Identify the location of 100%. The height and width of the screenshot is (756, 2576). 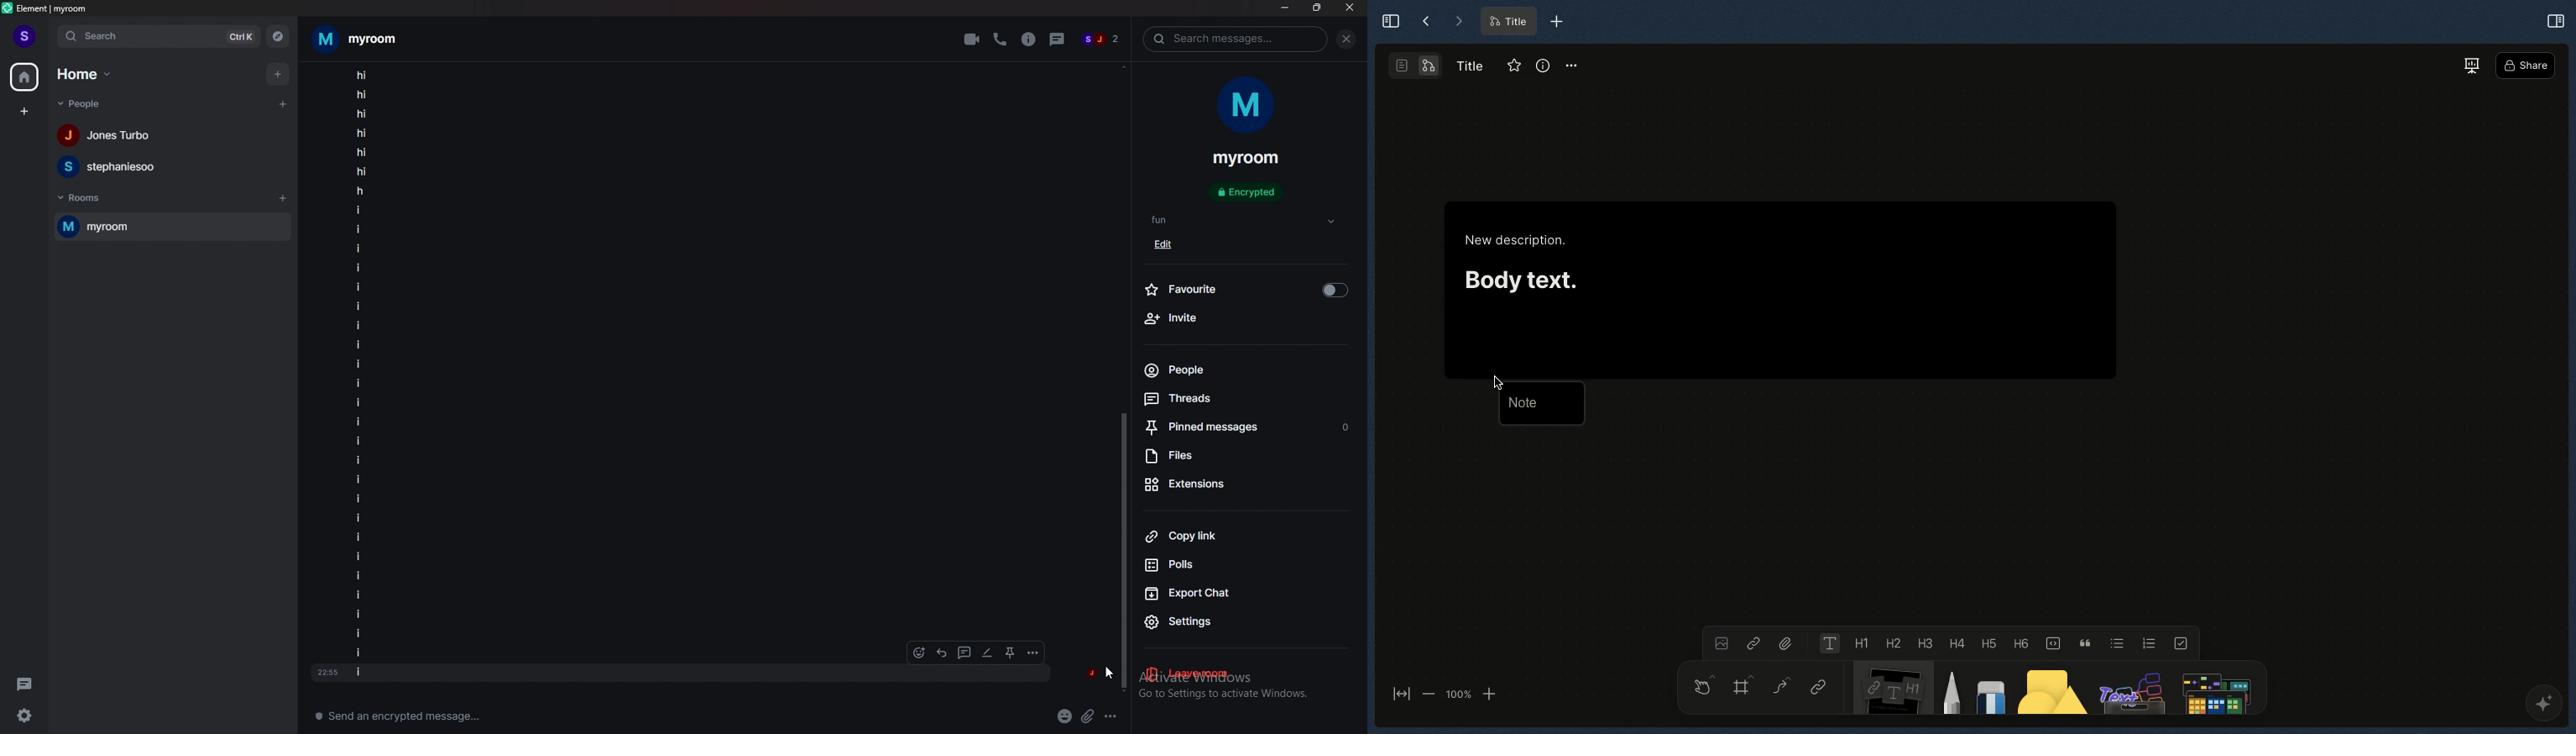
(1458, 695).